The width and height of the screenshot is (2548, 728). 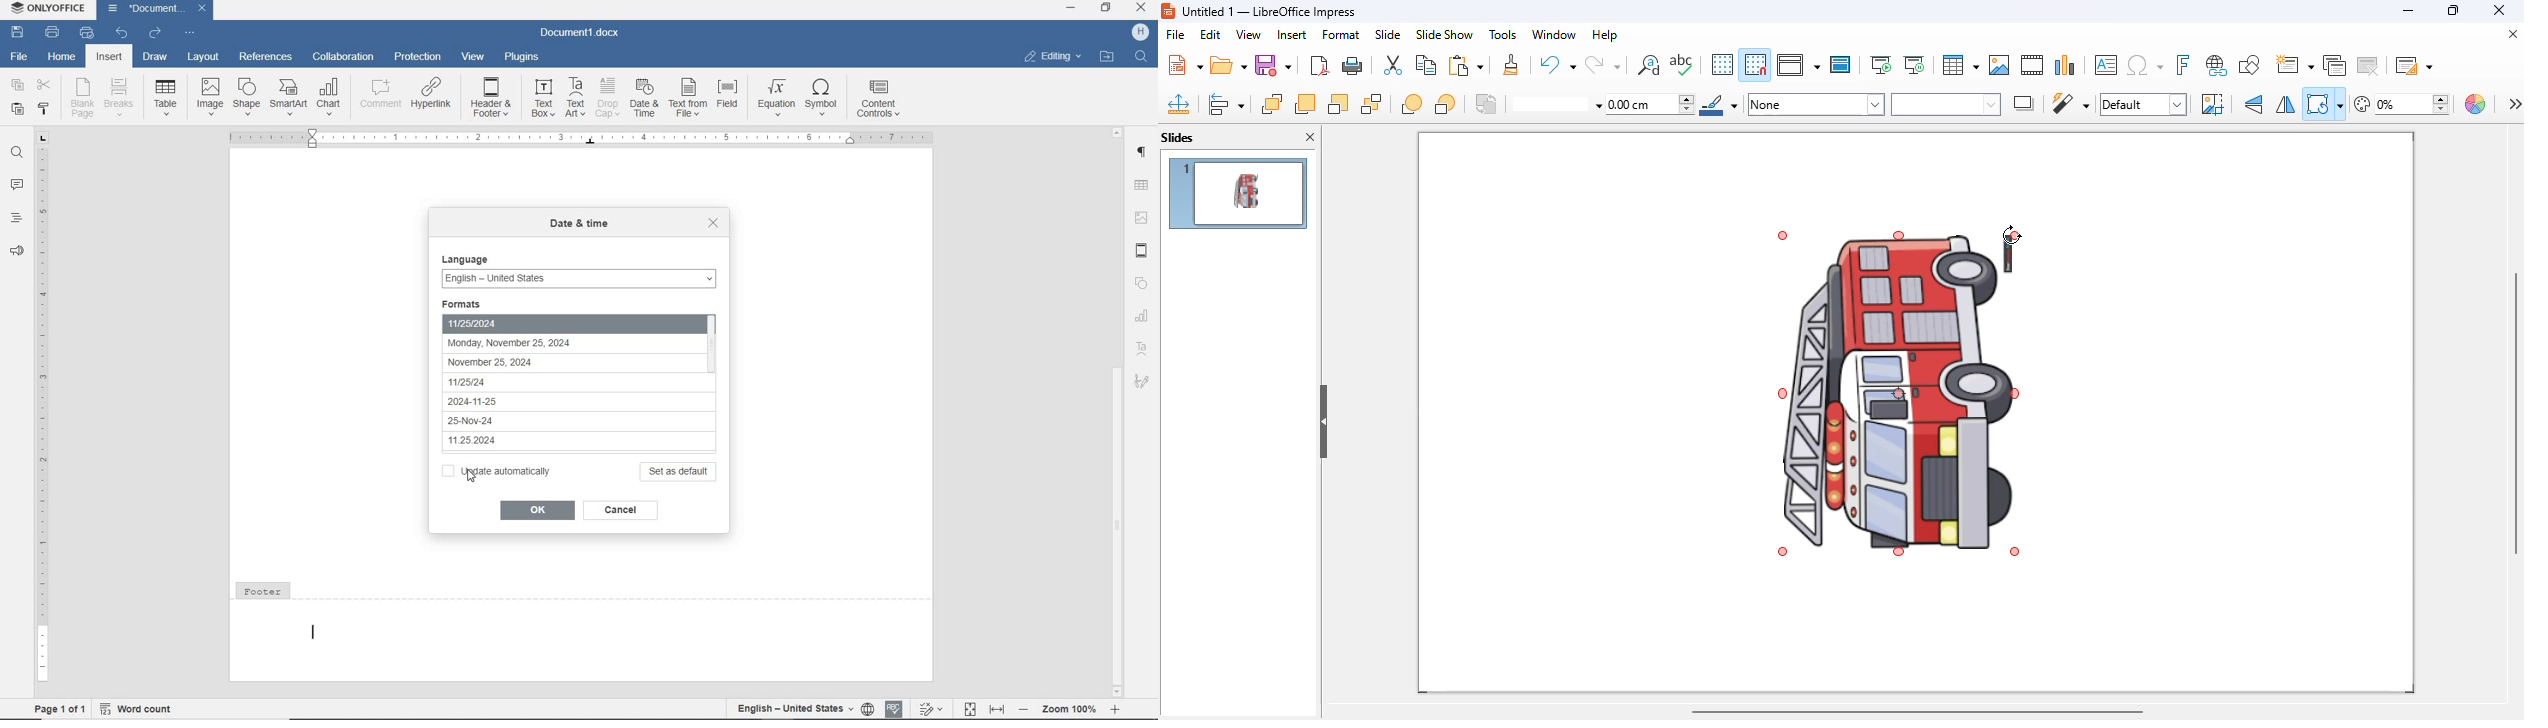 What do you see at coordinates (1108, 9) in the screenshot?
I see `restore down` at bounding box center [1108, 9].